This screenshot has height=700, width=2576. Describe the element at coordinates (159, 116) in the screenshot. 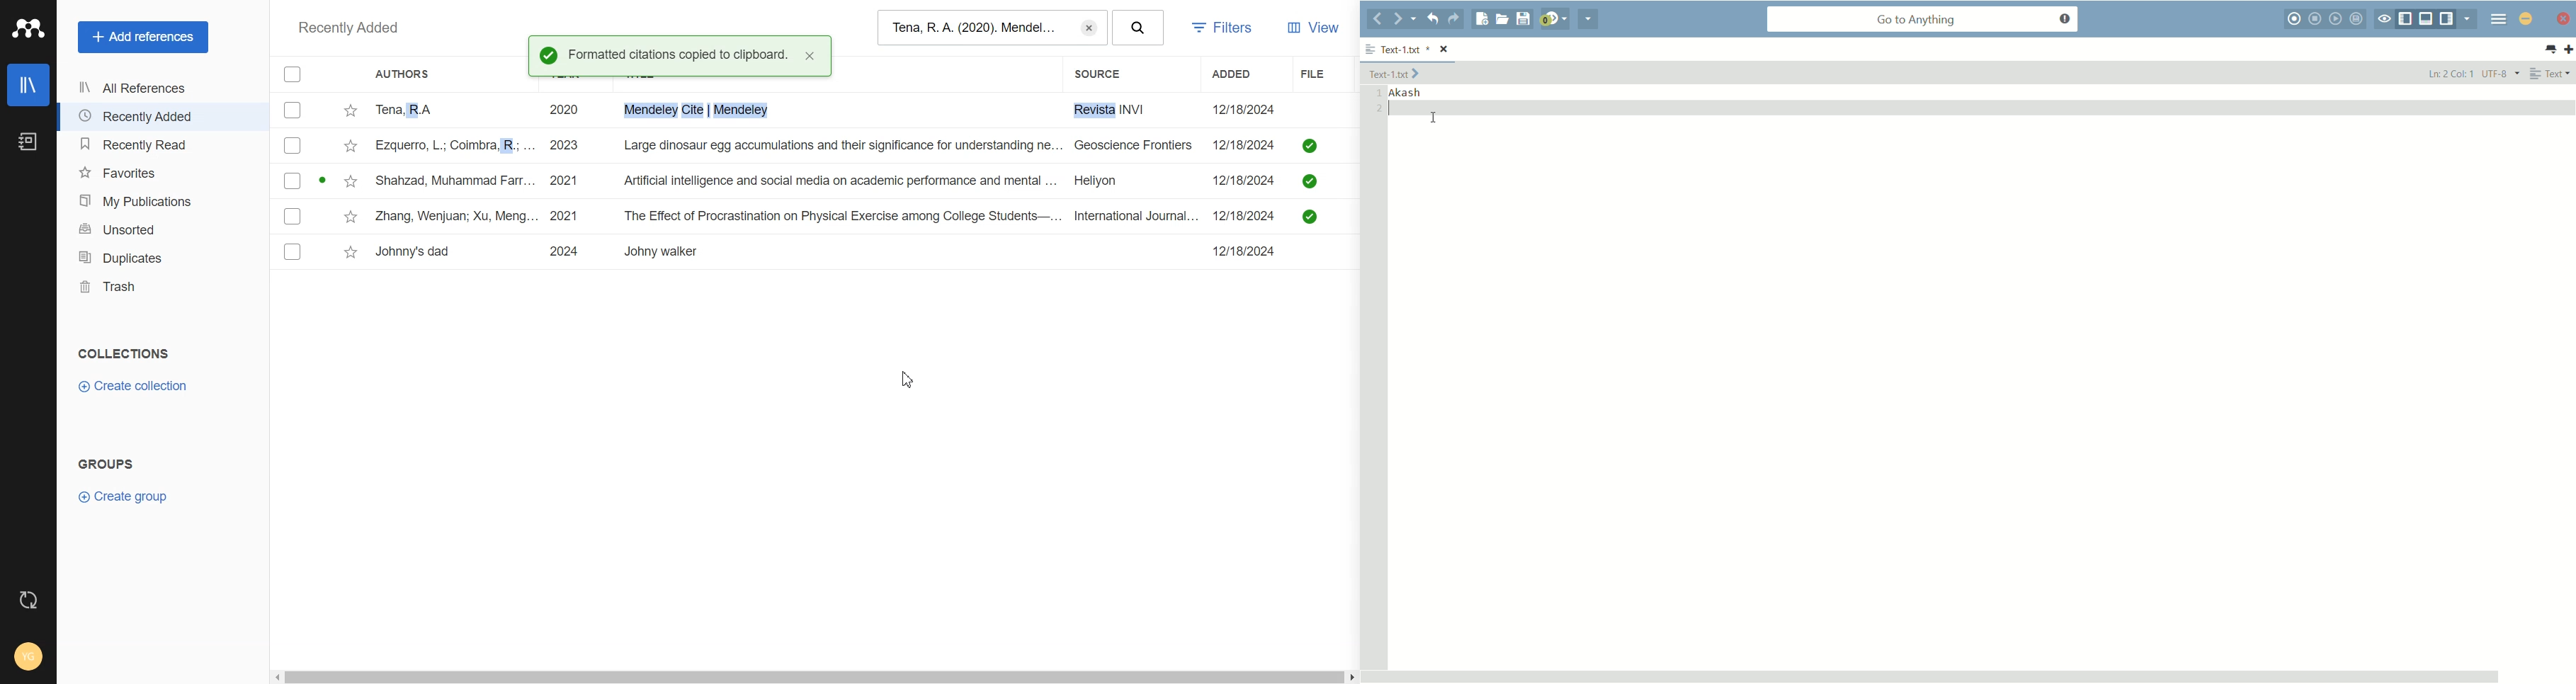

I see `Recently Added` at that location.